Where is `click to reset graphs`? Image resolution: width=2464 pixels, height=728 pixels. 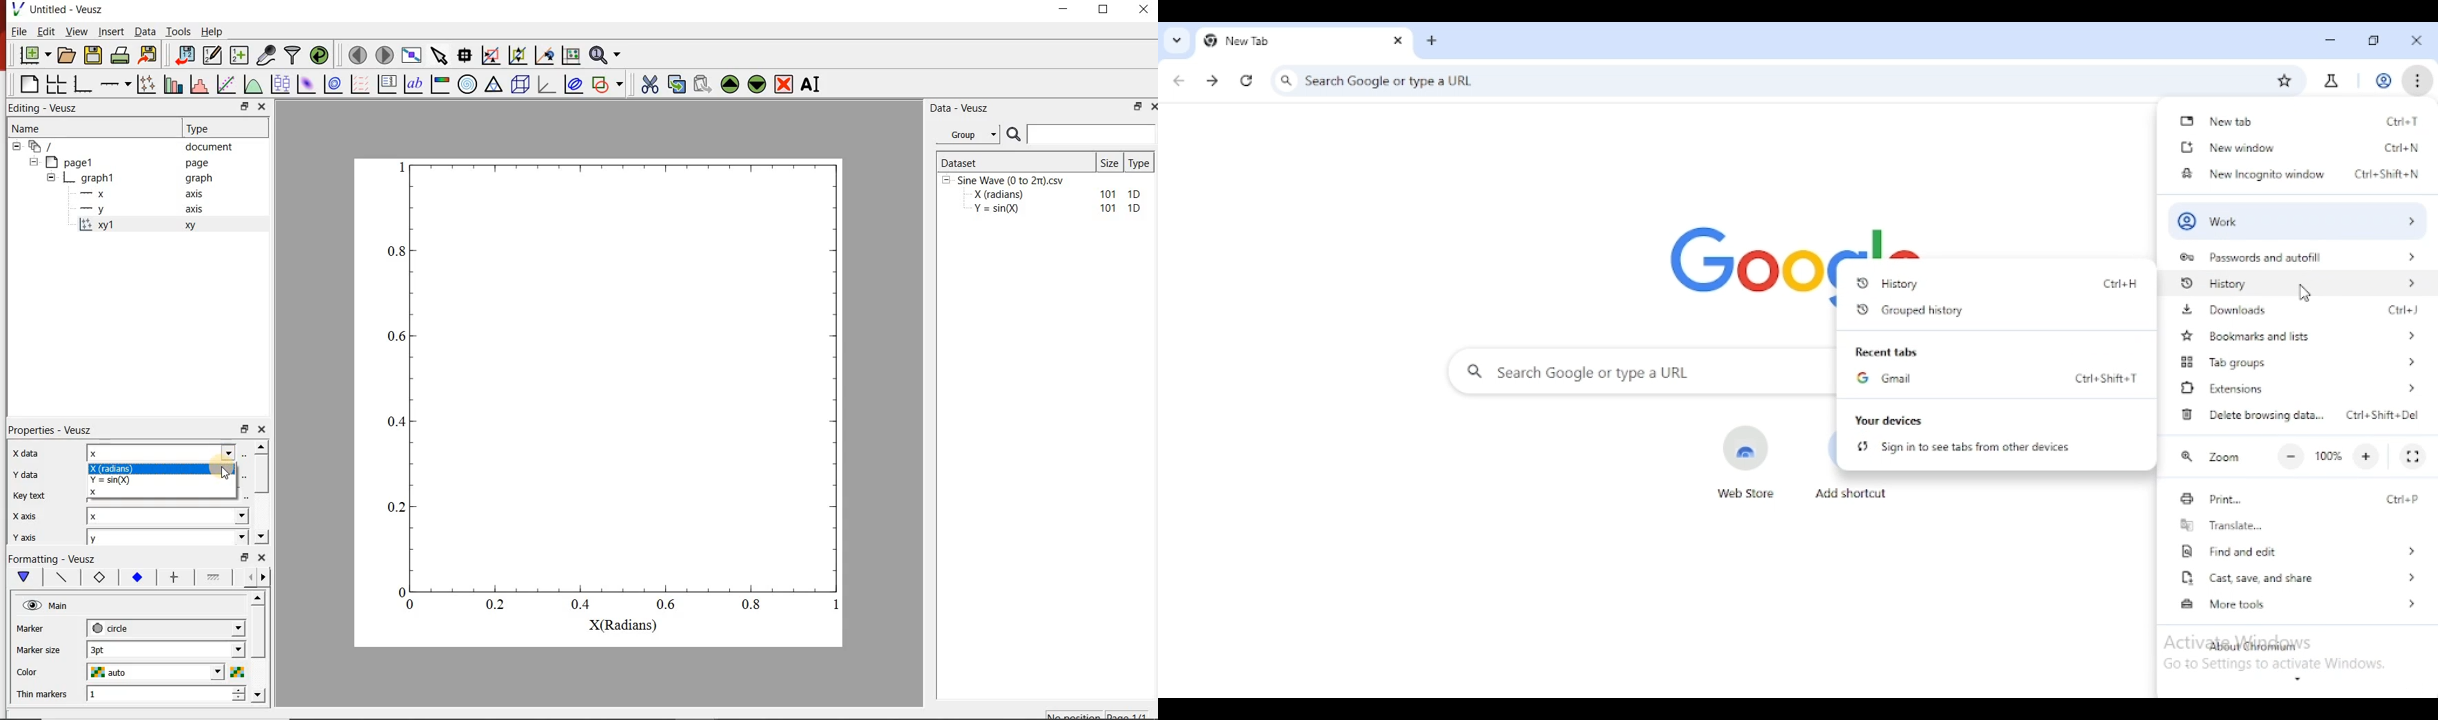
click to reset graphs is located at coordinates (571, 54).